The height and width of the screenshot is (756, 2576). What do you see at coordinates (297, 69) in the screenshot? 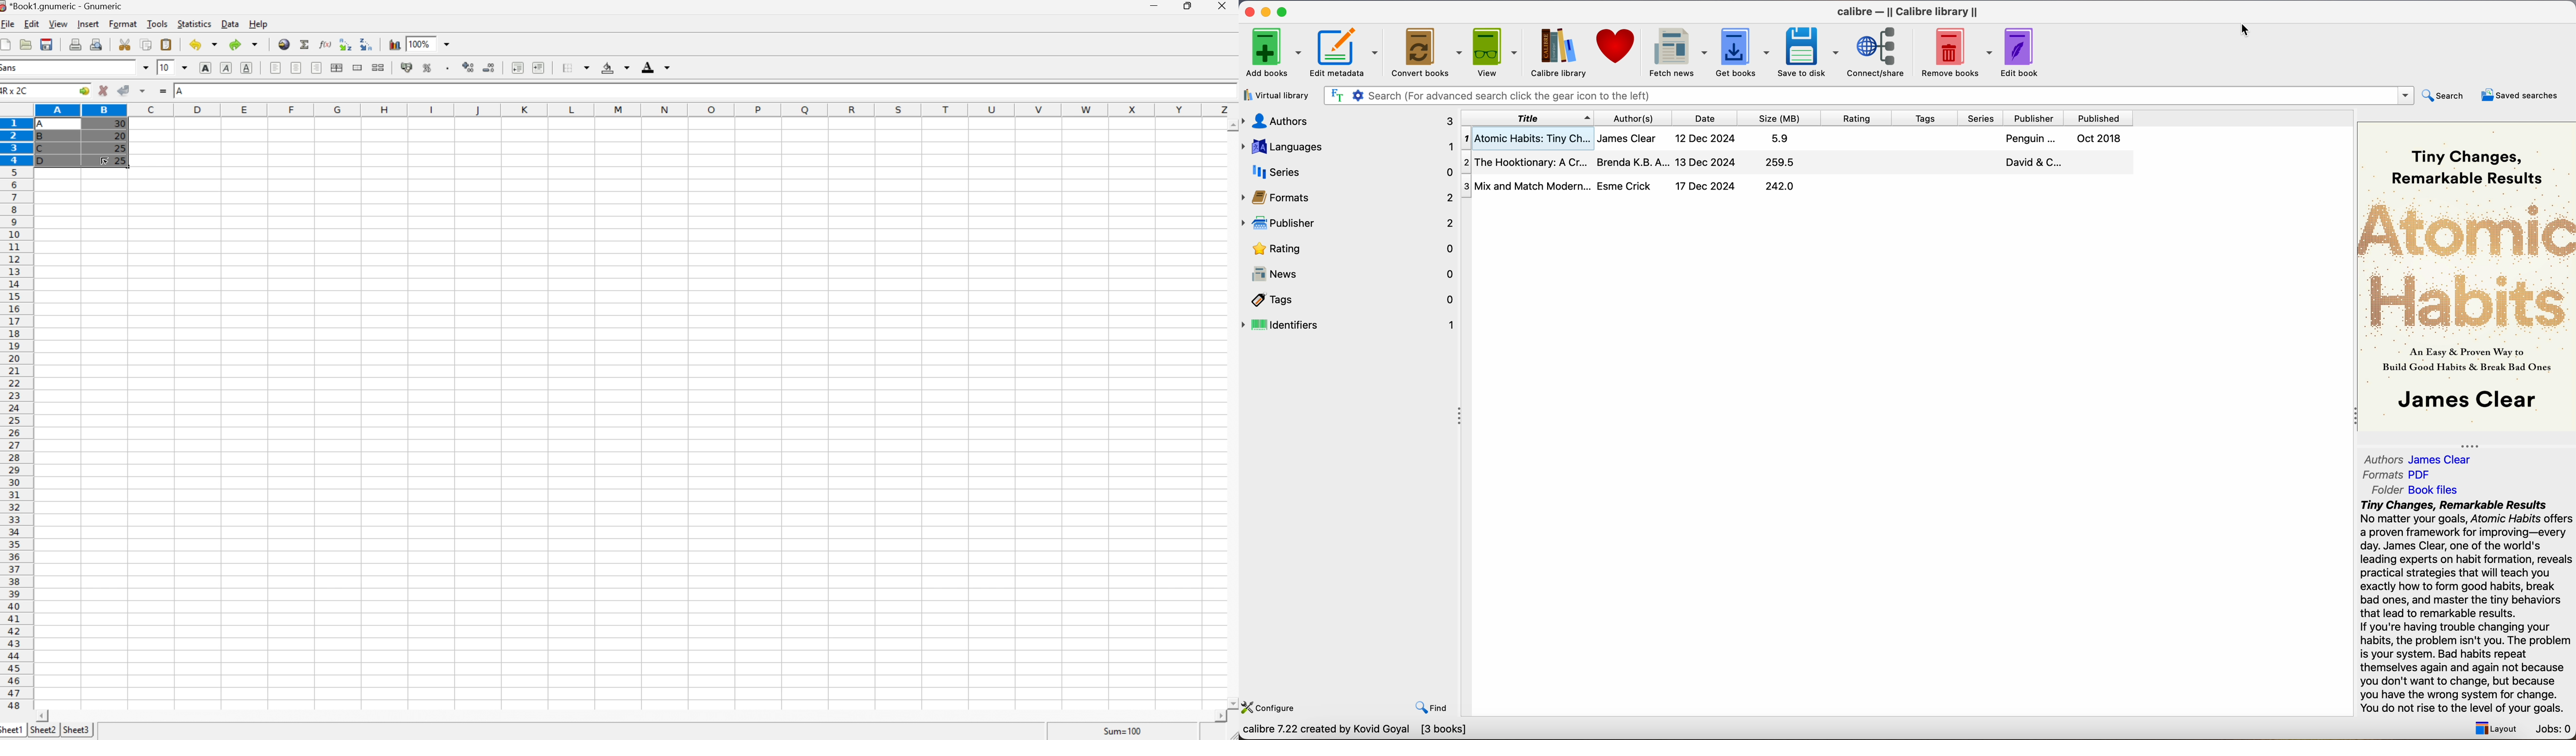
I see `Center horizontally` at bounding box center [297, 69].